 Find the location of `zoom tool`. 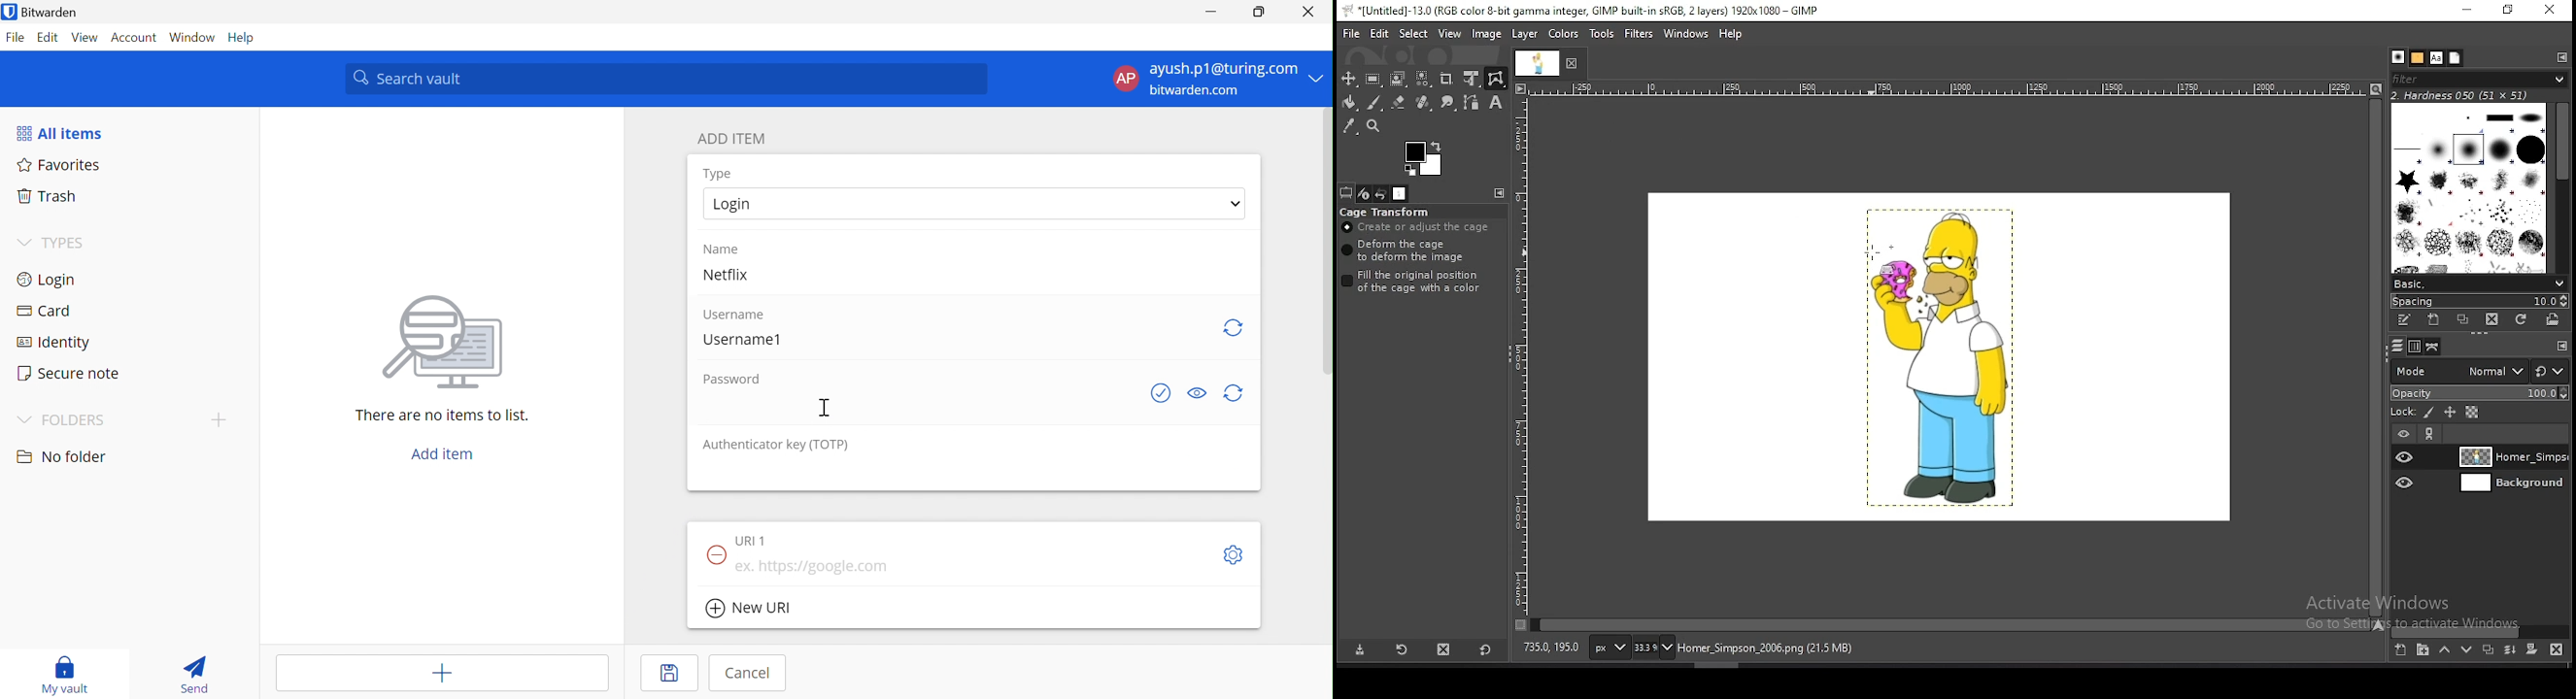

zoom tool is located at coordinates (1373, 125).